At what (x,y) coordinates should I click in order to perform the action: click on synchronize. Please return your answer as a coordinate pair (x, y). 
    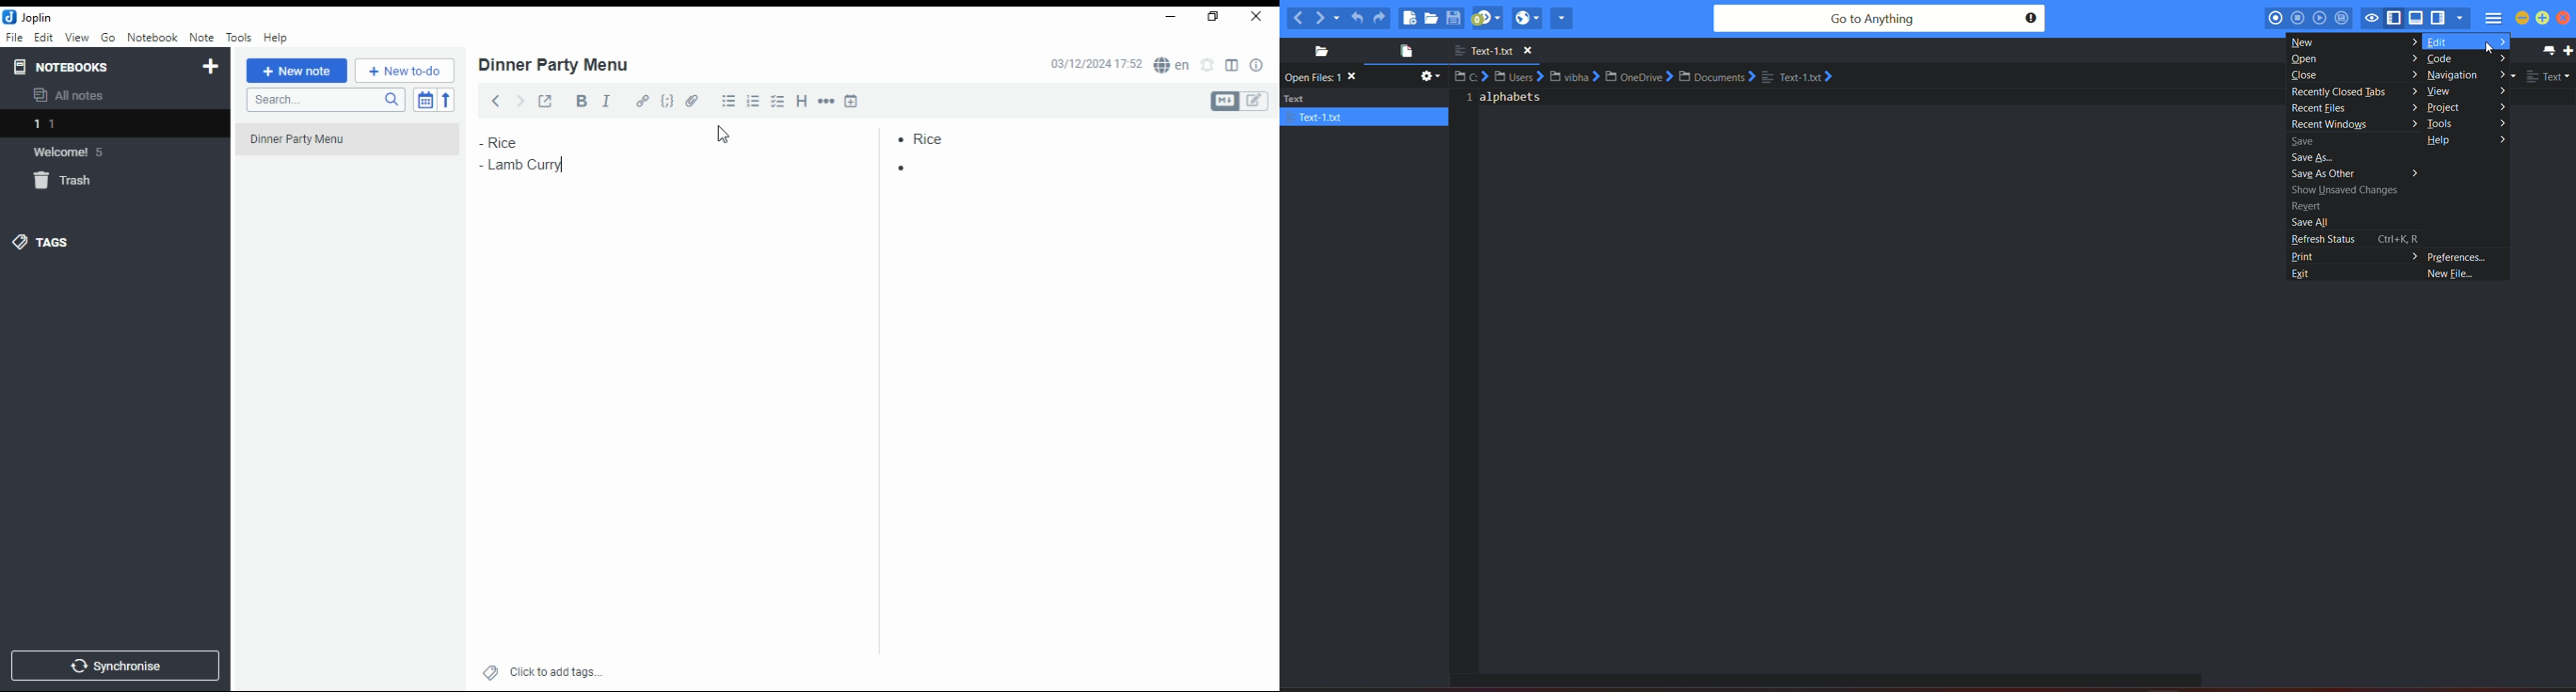
    Looking at the image, I should click on (114, 666).